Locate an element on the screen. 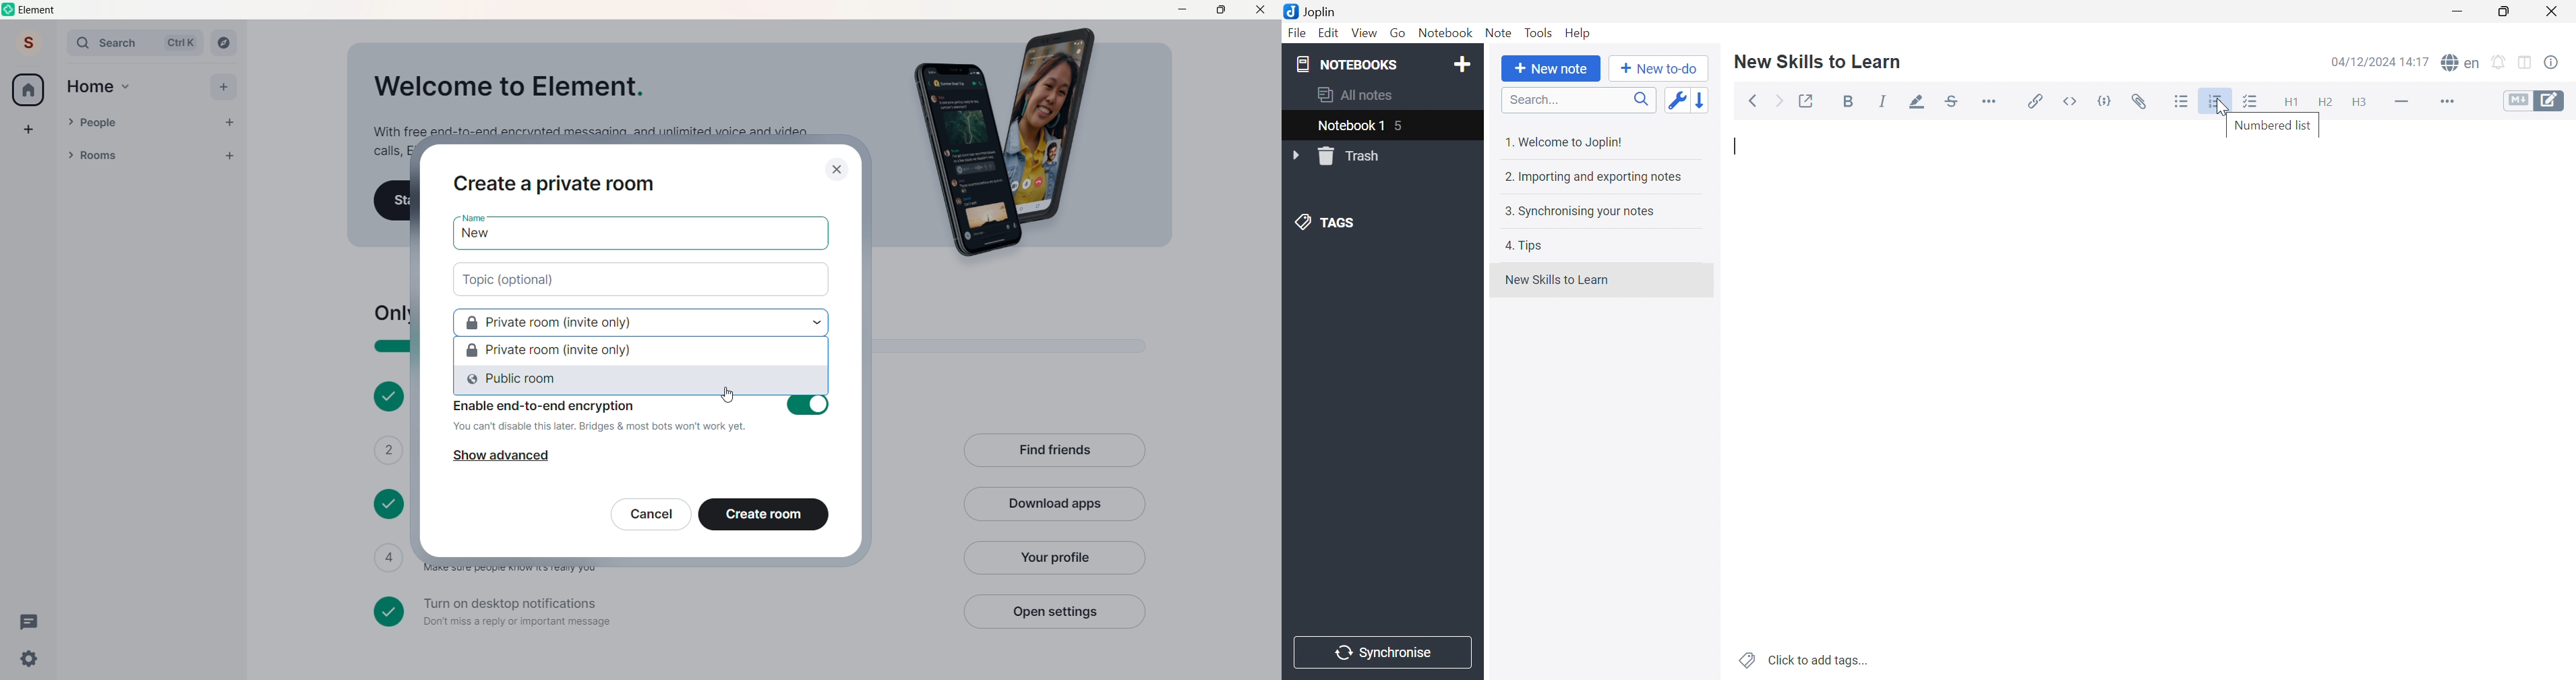 The width and height of the screenshot is (2576, 700).  Name is located at coordinates (473, 217).